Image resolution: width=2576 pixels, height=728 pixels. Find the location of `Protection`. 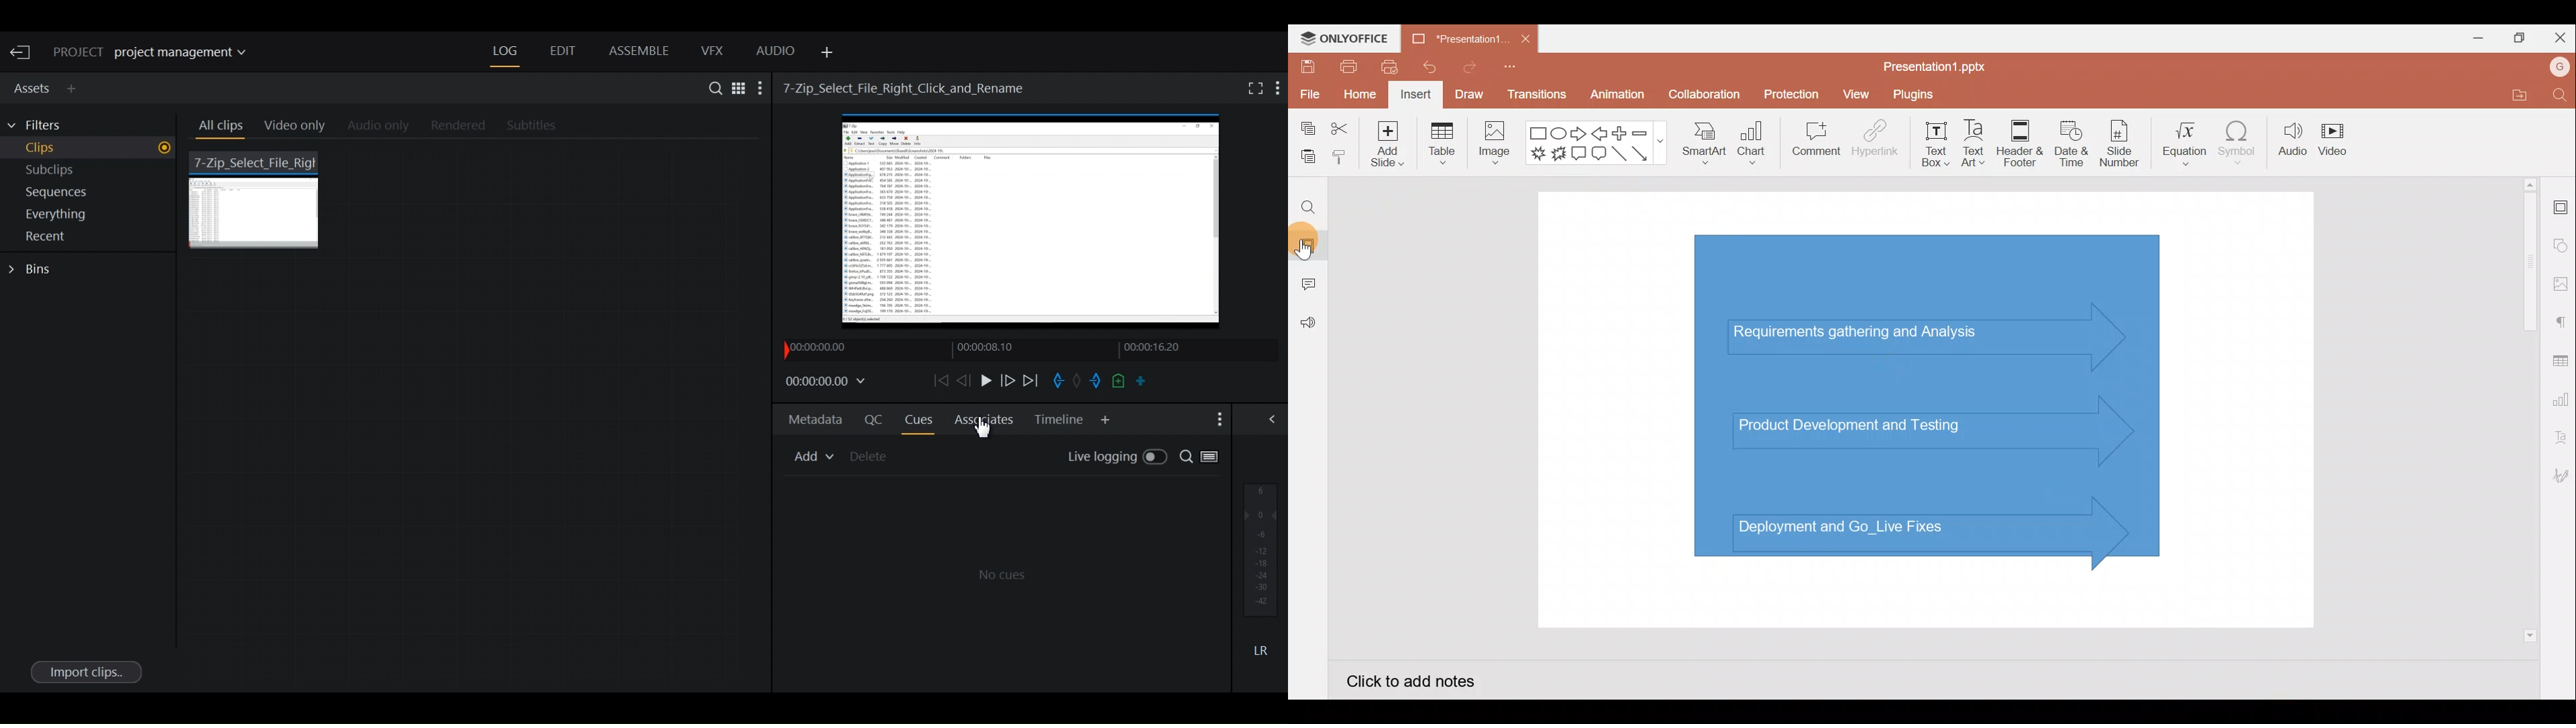

Protection is located at coordinates (1788, 91).